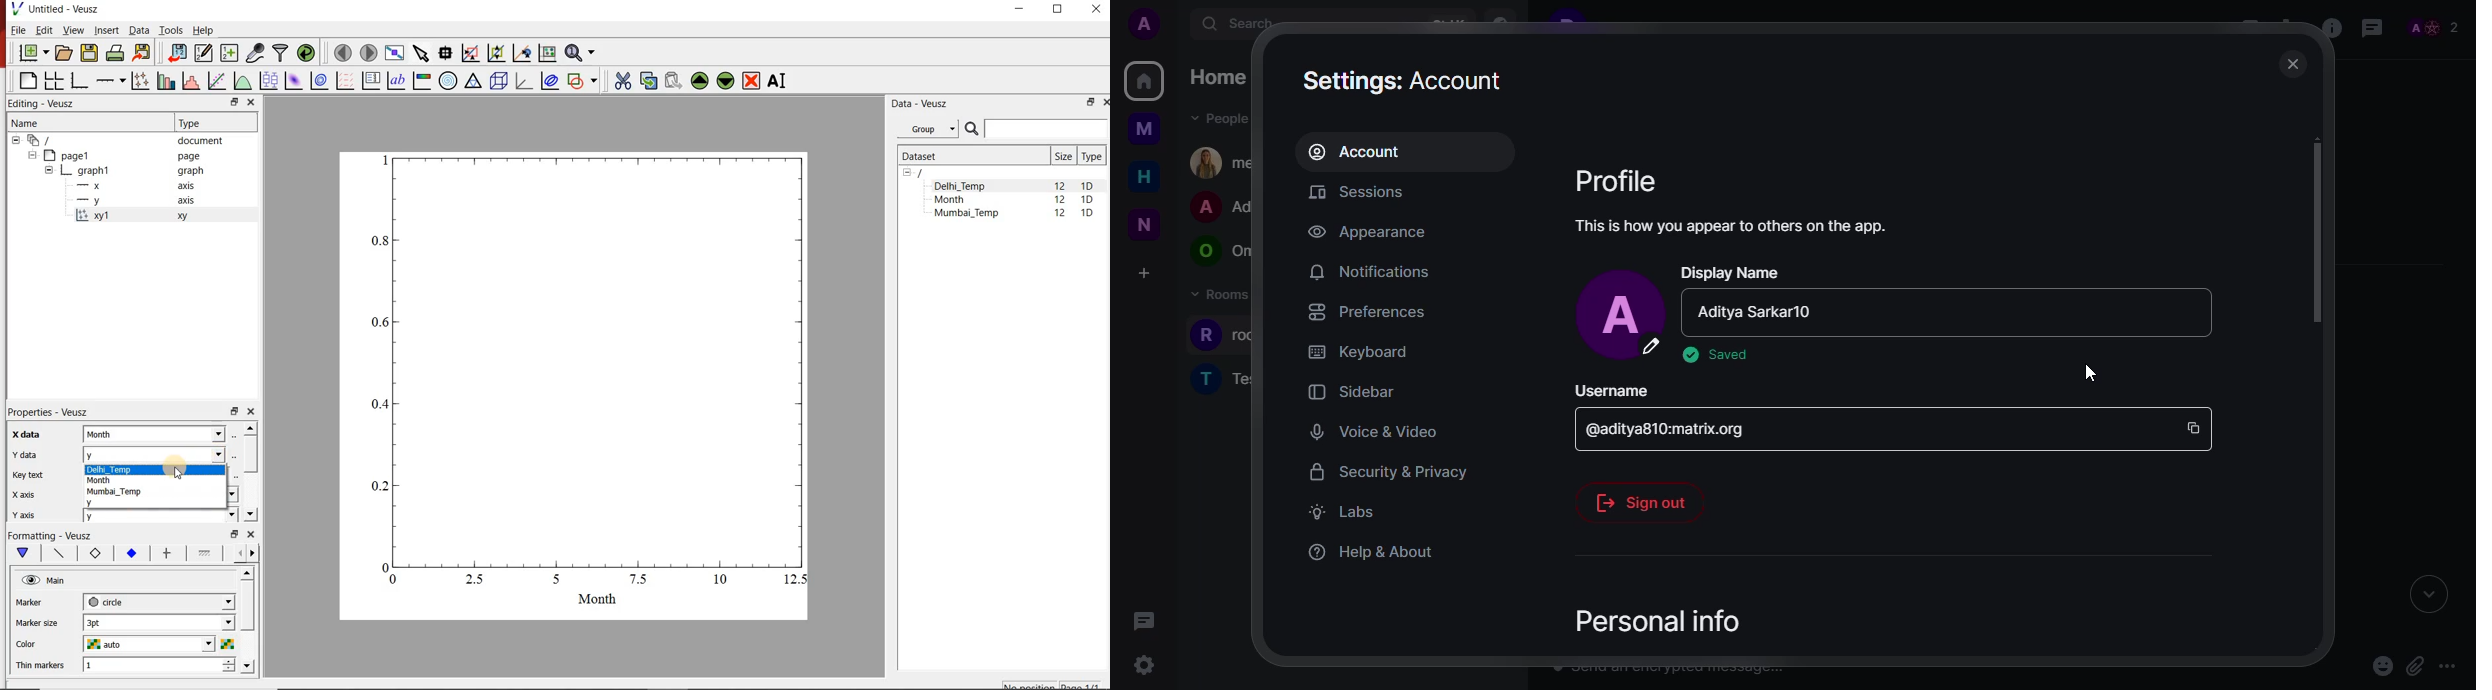  What do you see at coordinates (53, 535) in the screenshot?
I see `Formatting - Veusz` at bounding box center [53, 535].